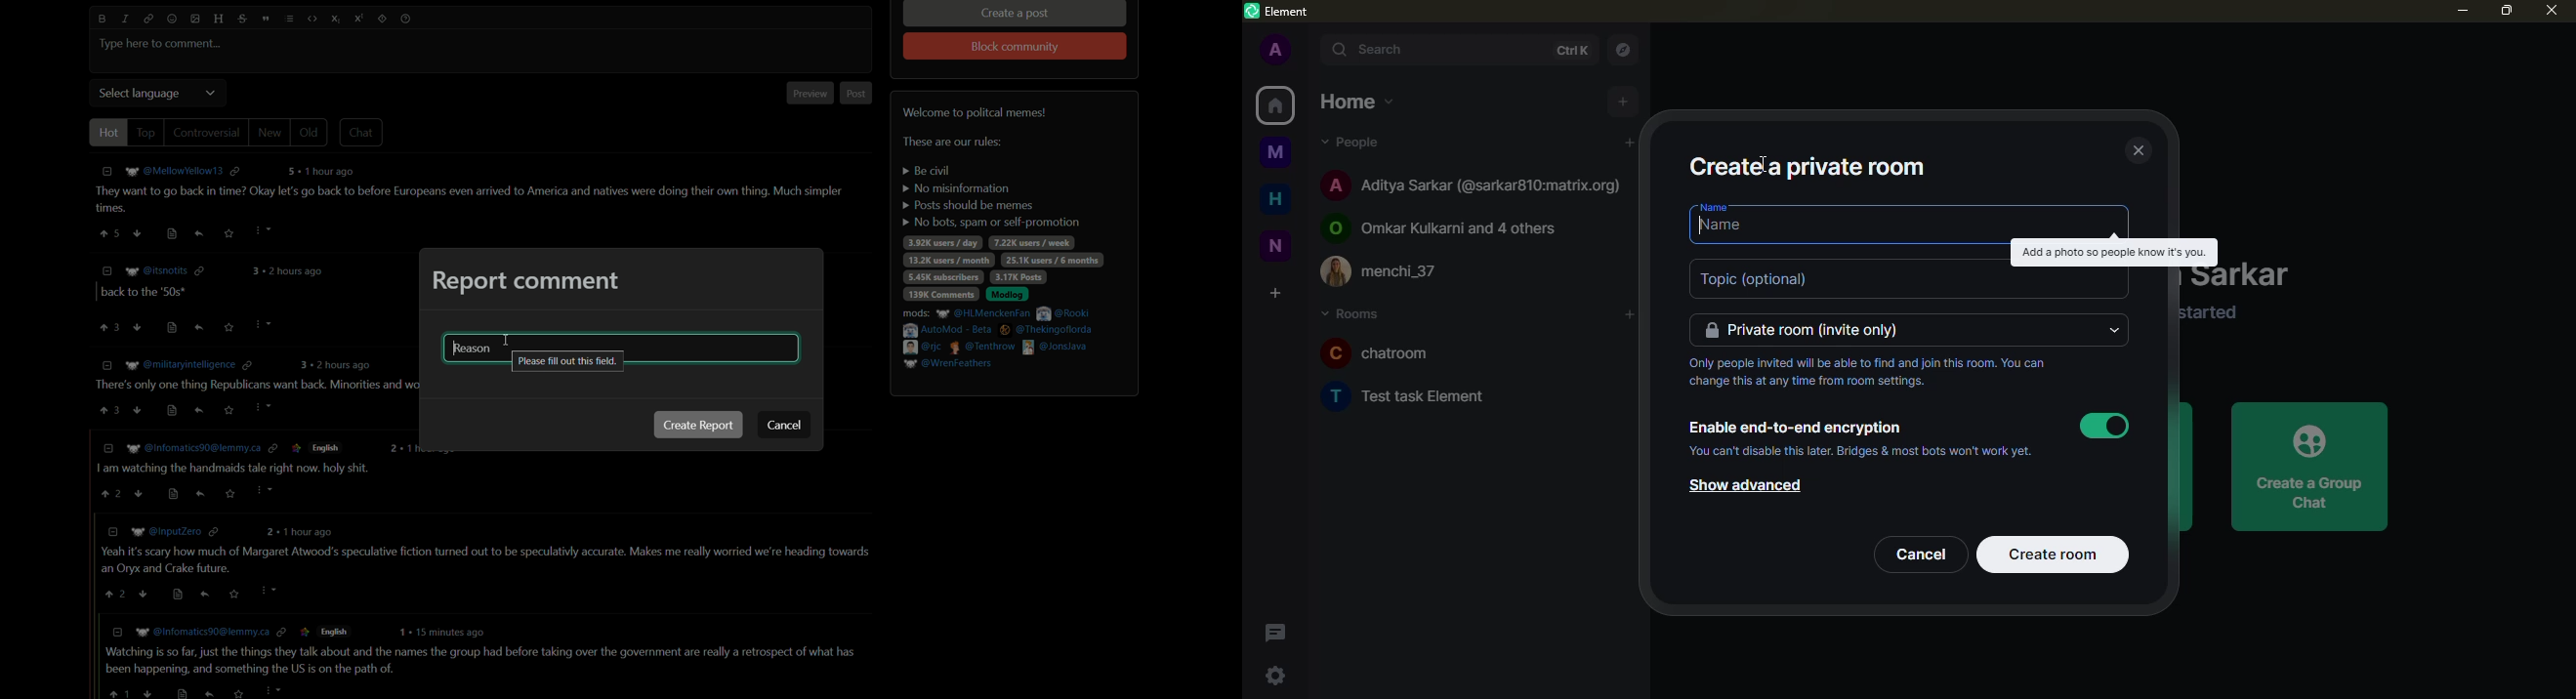 The image size is (2576, 700). What do you see at coordinates (1053, 261) in the screenshot?
I see `25.1k users/6 months` at bounding box center [1053, 261].